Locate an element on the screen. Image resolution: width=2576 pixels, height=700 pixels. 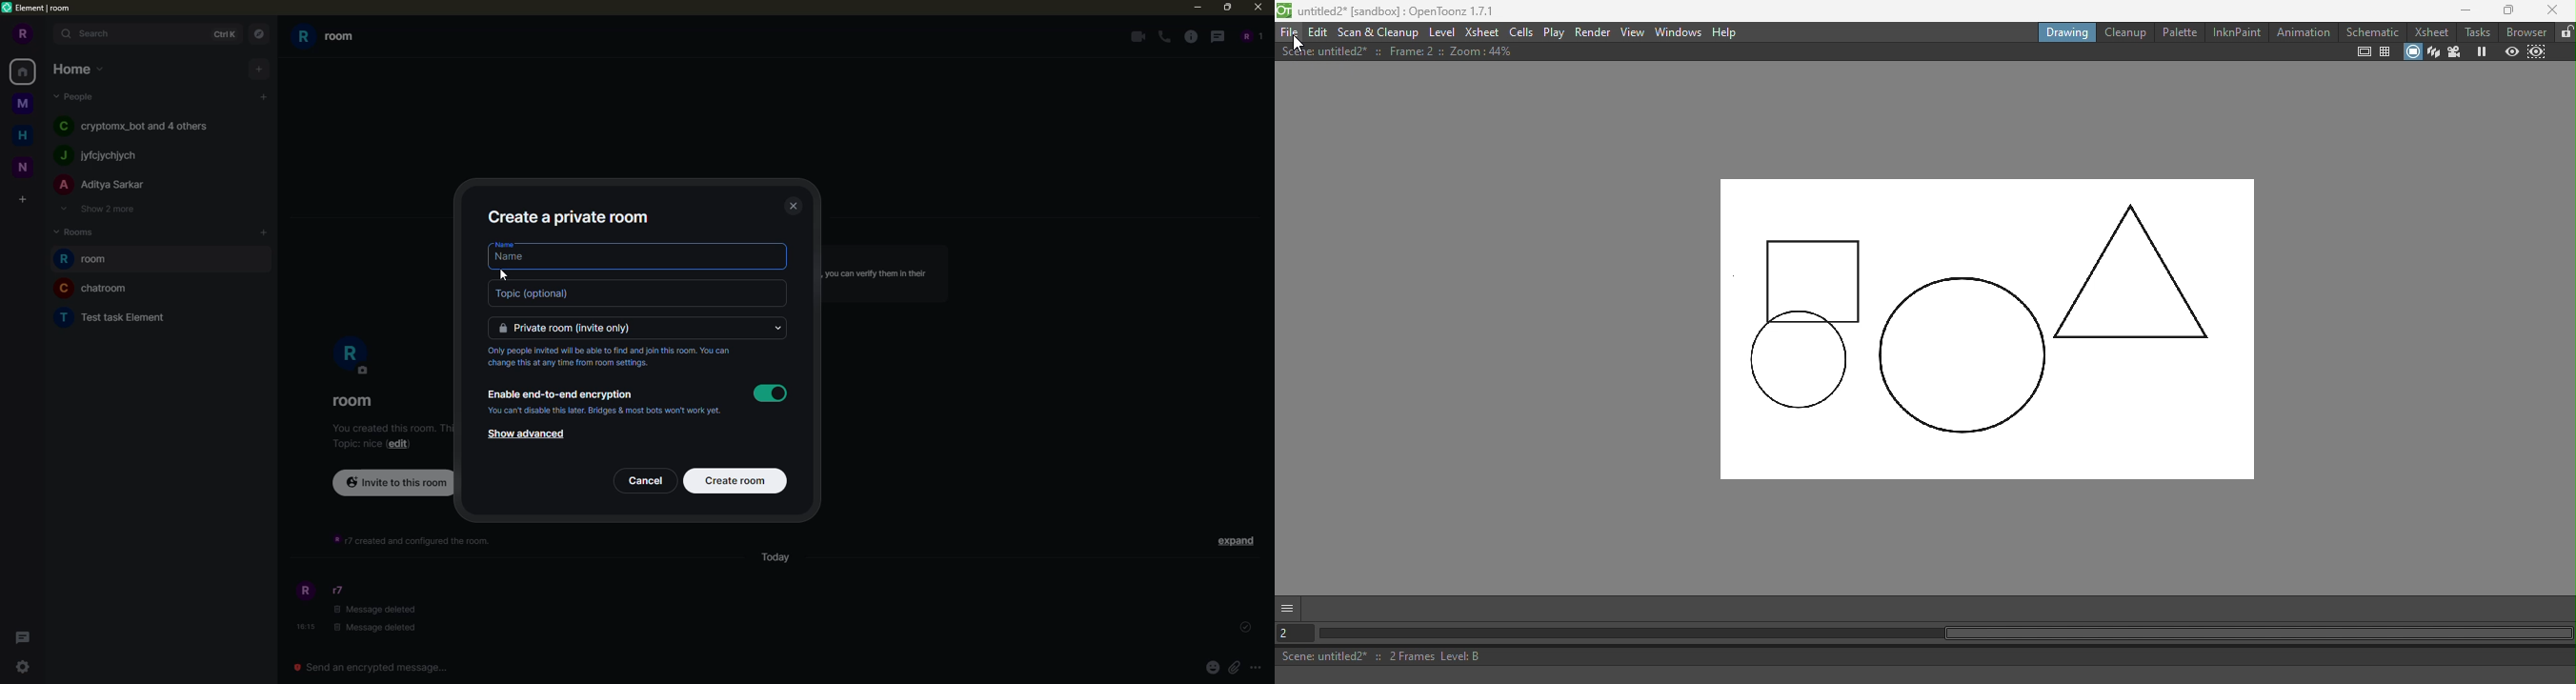
emoji is located at coordinates (1213, 667).